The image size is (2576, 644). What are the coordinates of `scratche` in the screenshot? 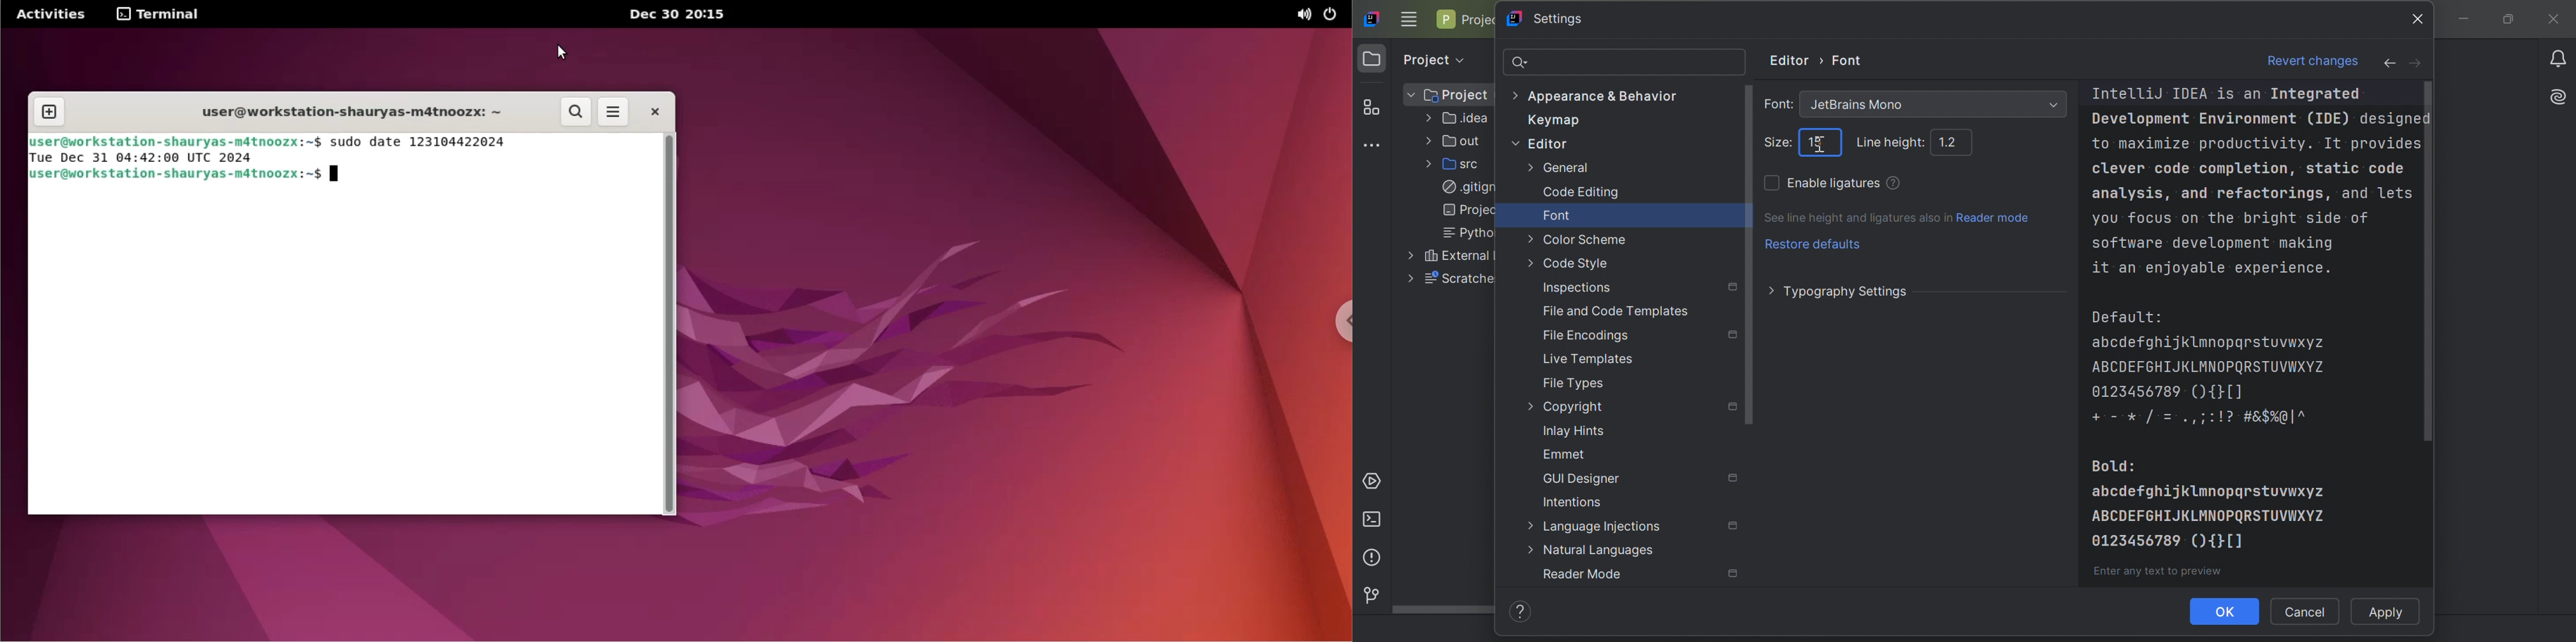 It's located at (1451, 280).